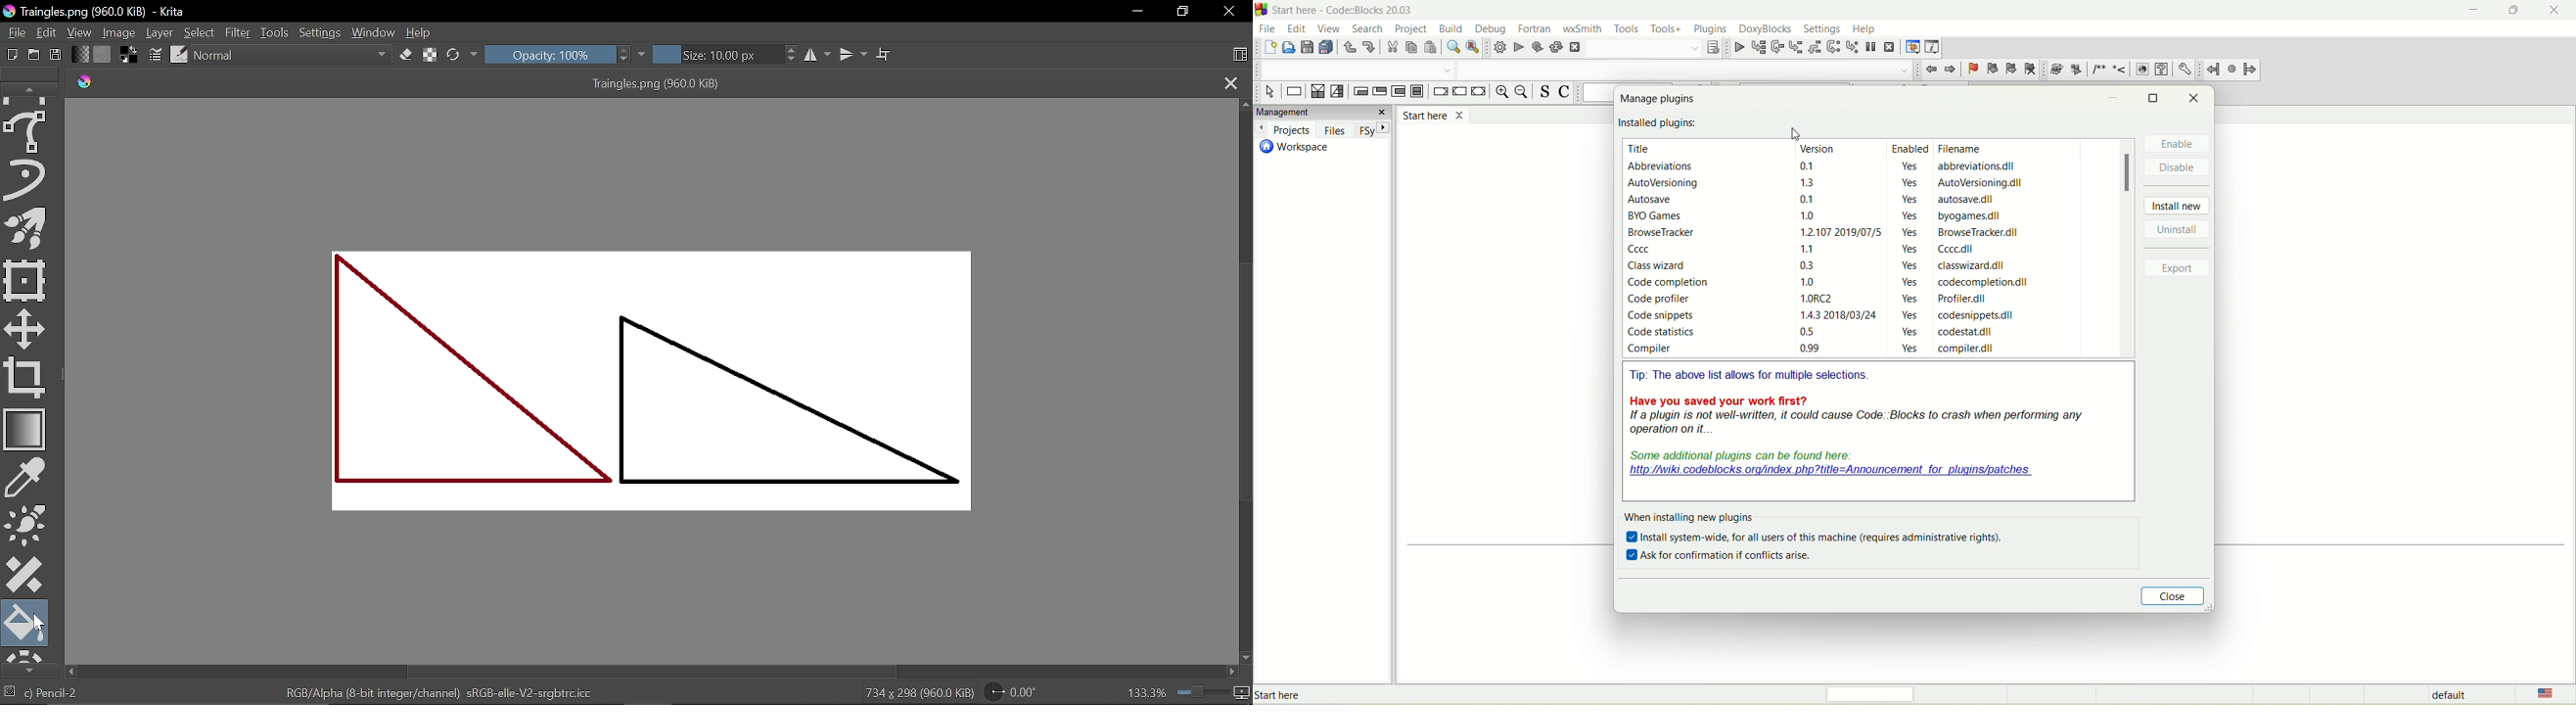 Image resolution: width=2576 pixels, height=728 pixels. I want to click on Crop, so click(25, 377).